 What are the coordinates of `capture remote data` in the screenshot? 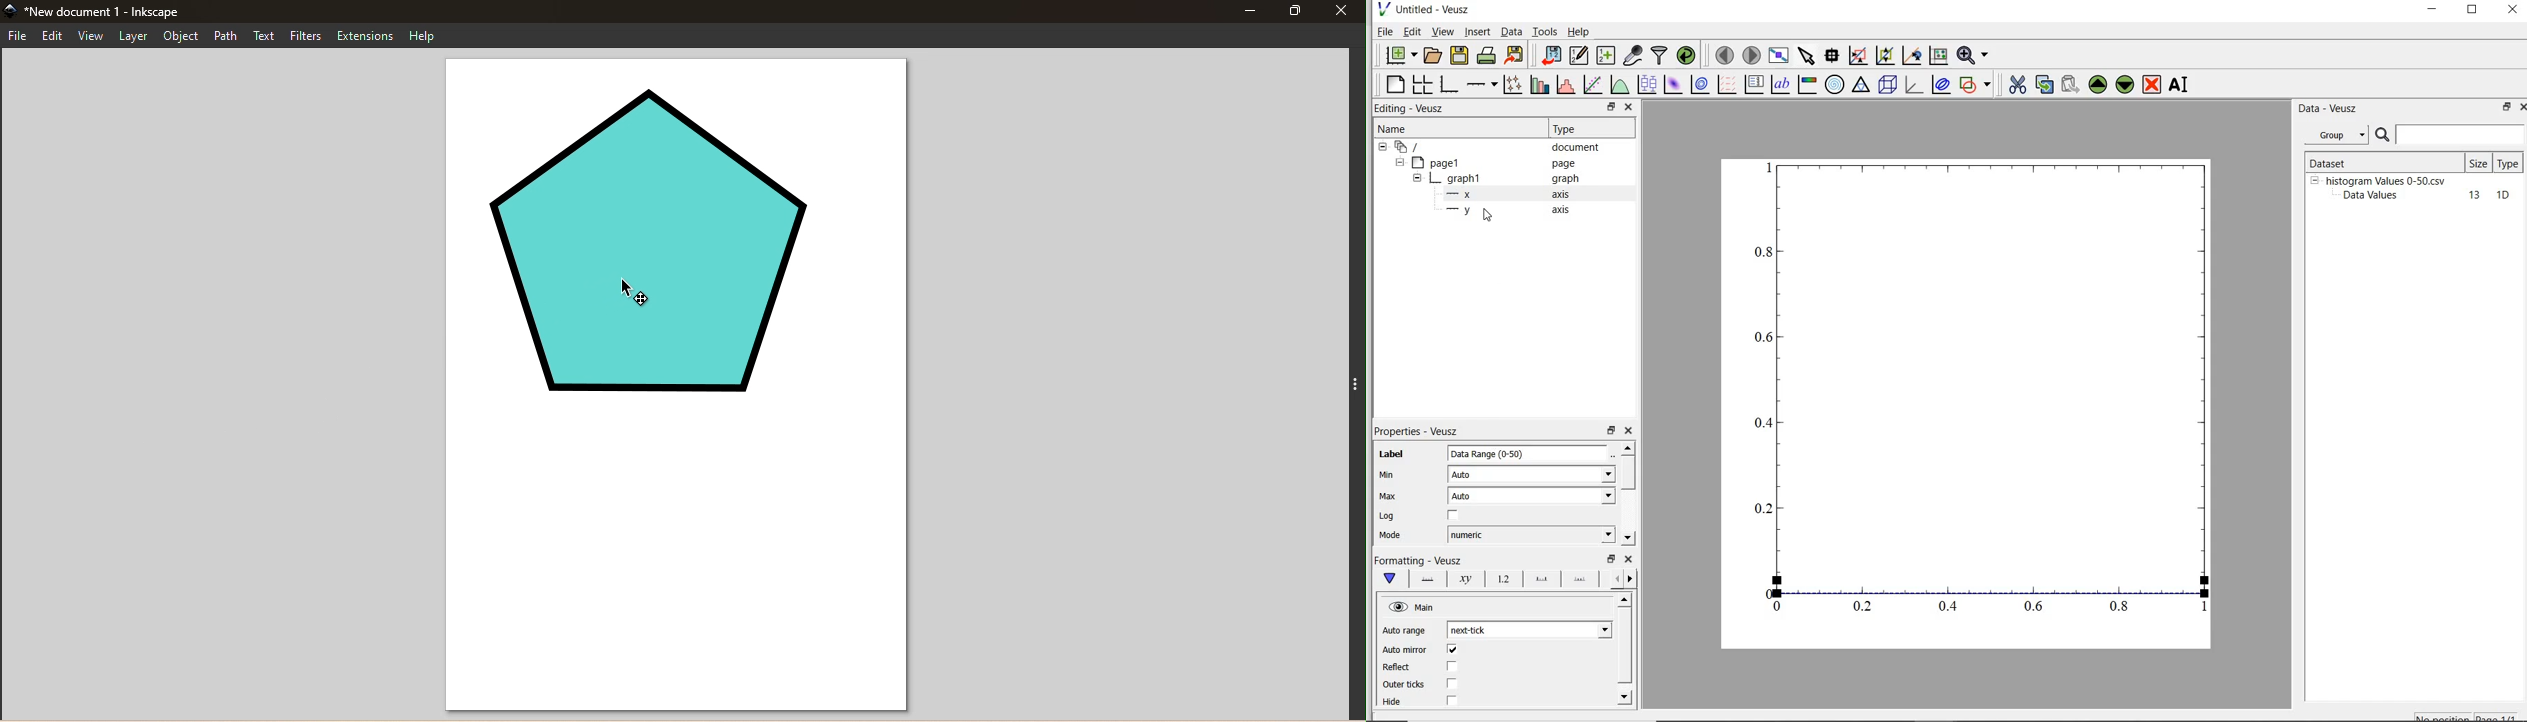 It's located at (1633, 56).